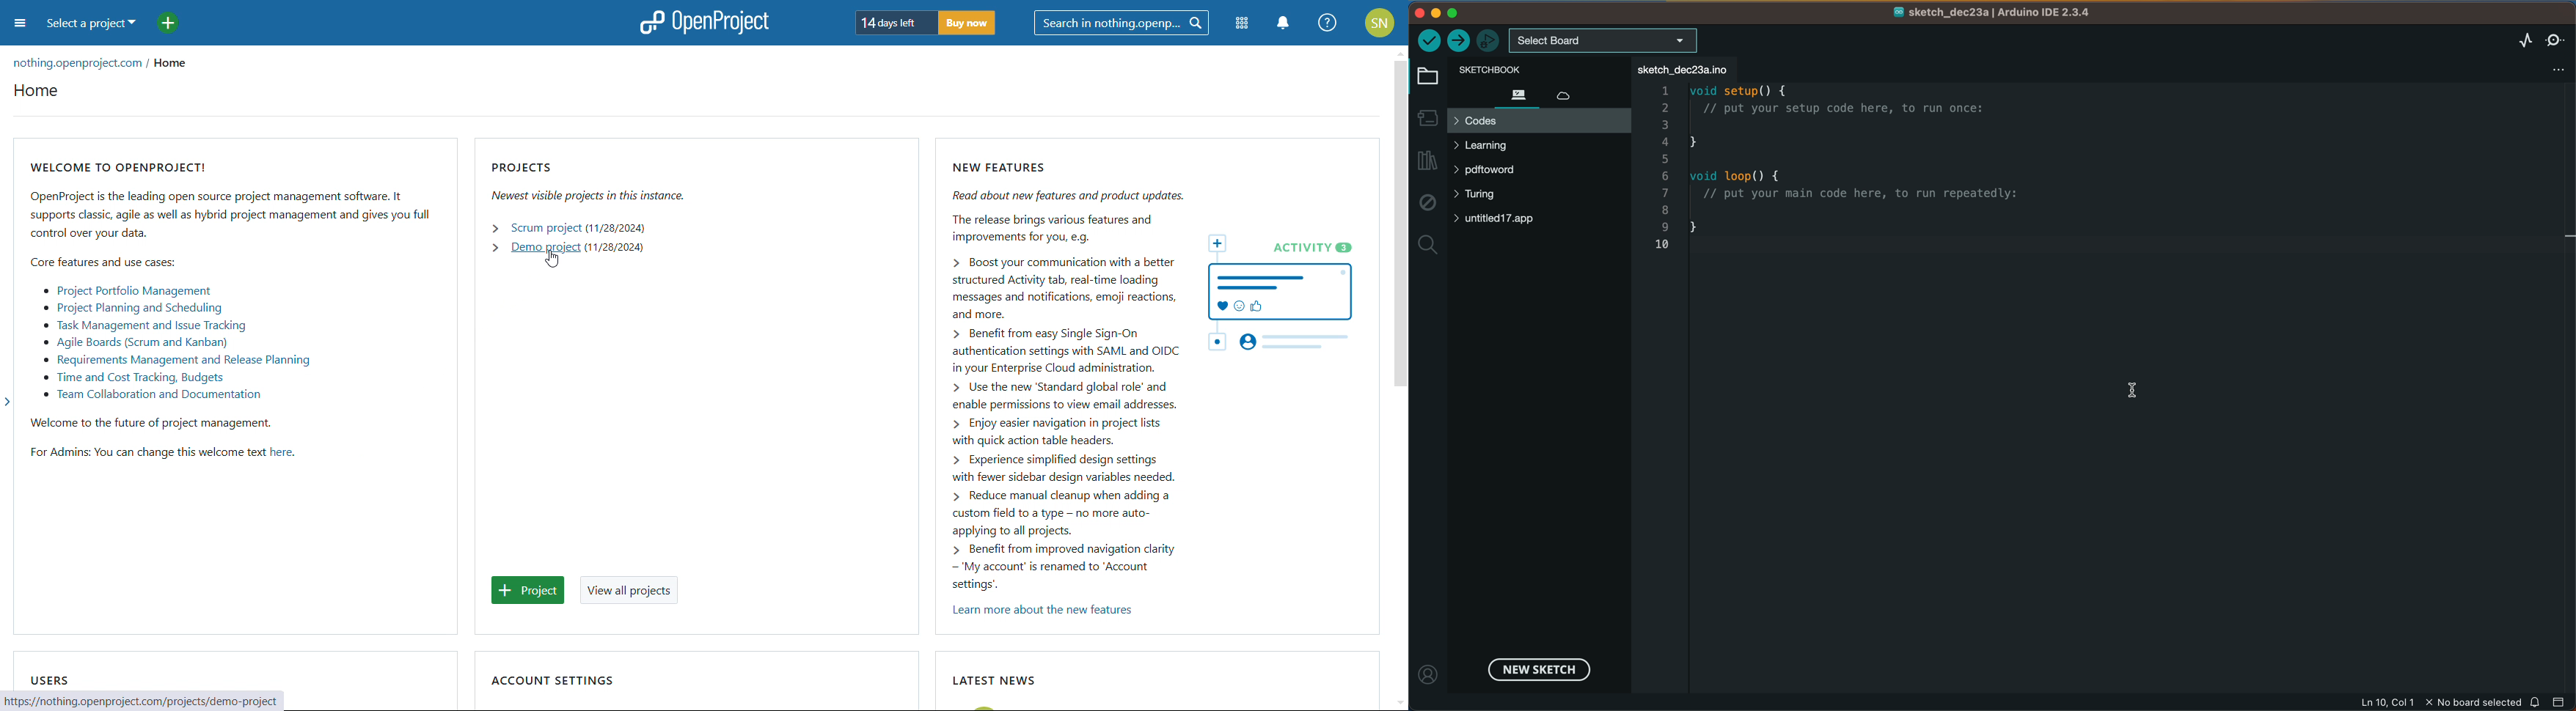 This screenshot has height=728, width=2576. Describe the element at coordinates (35, 90) in the screenshot. I see `home` at that location.